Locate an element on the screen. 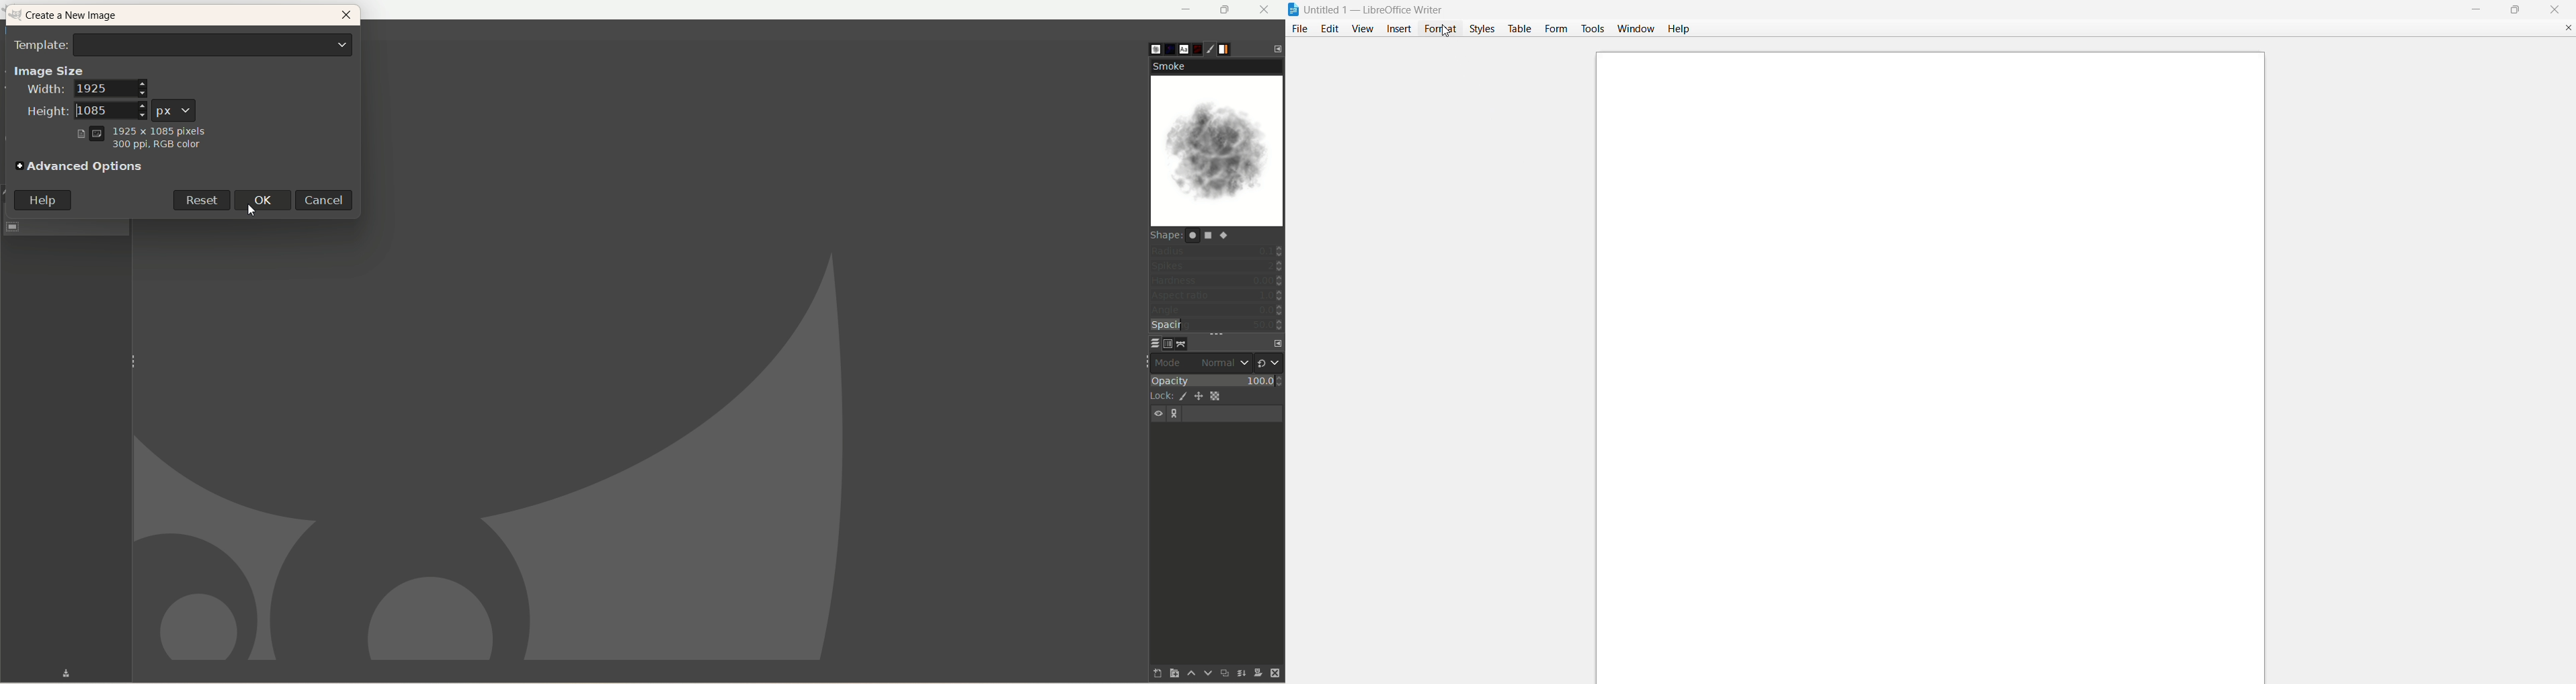 The height and width of the screenshot is (700, 2576). template is located at coordinates (184, 44).